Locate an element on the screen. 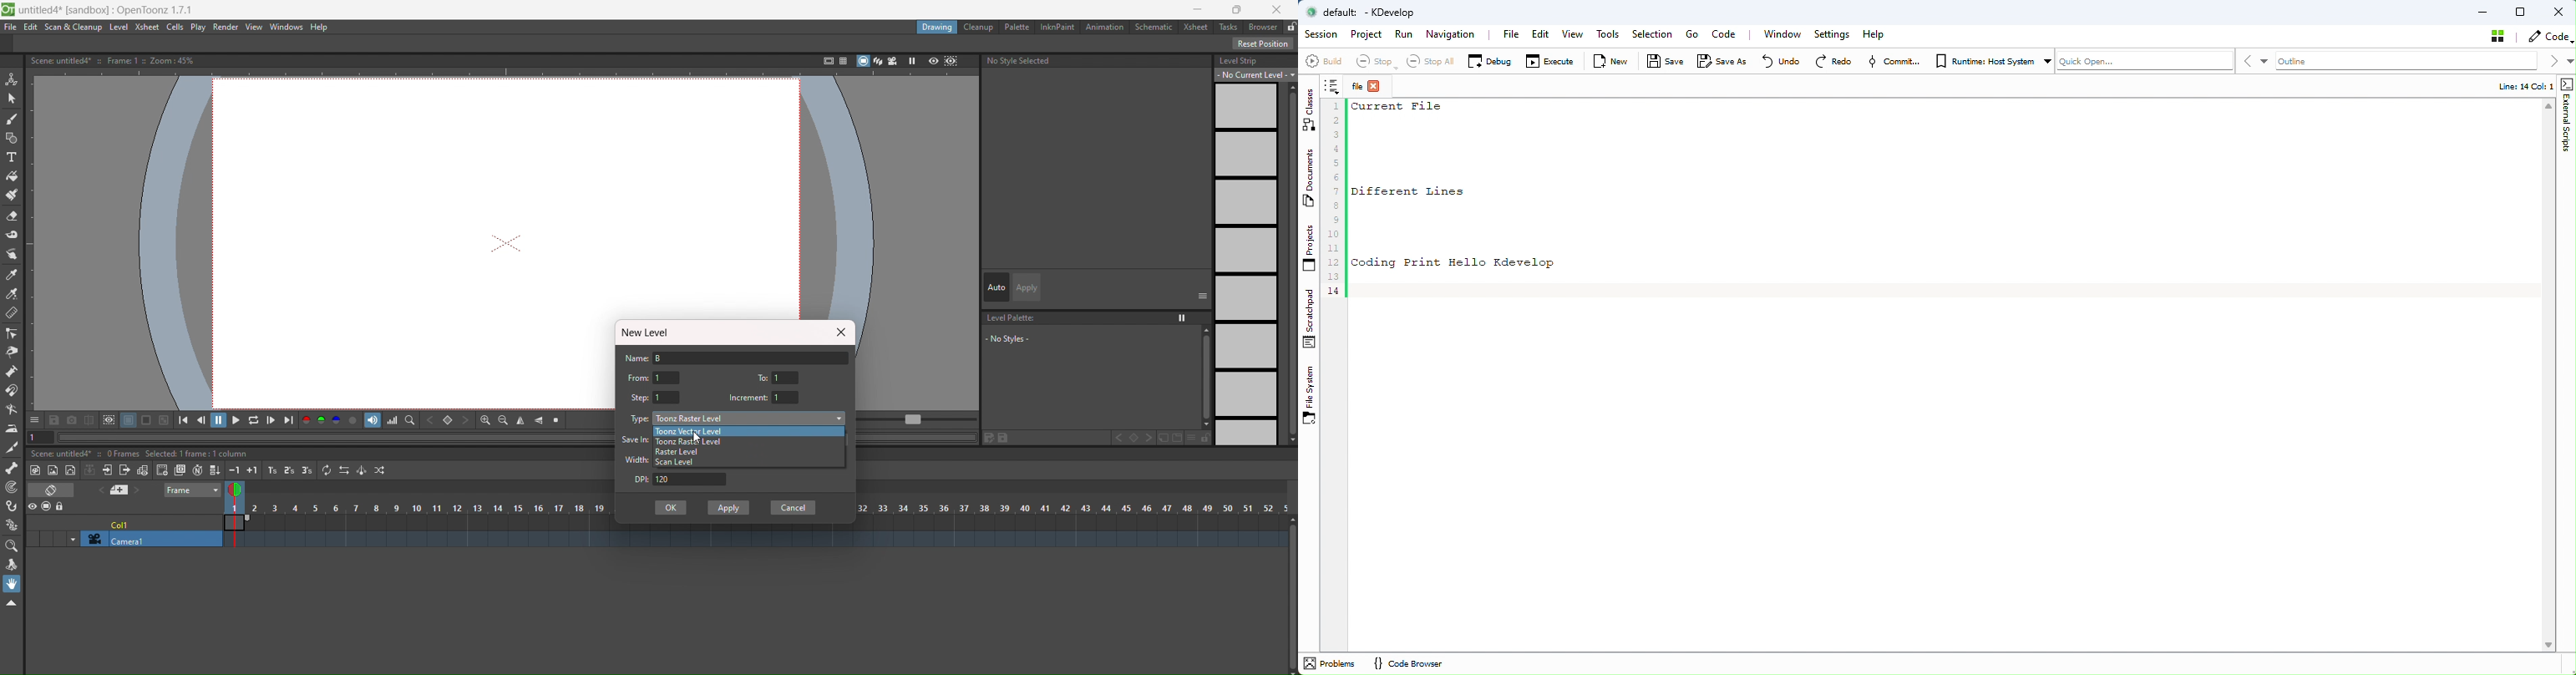  step is located at coordinates (640, 398).